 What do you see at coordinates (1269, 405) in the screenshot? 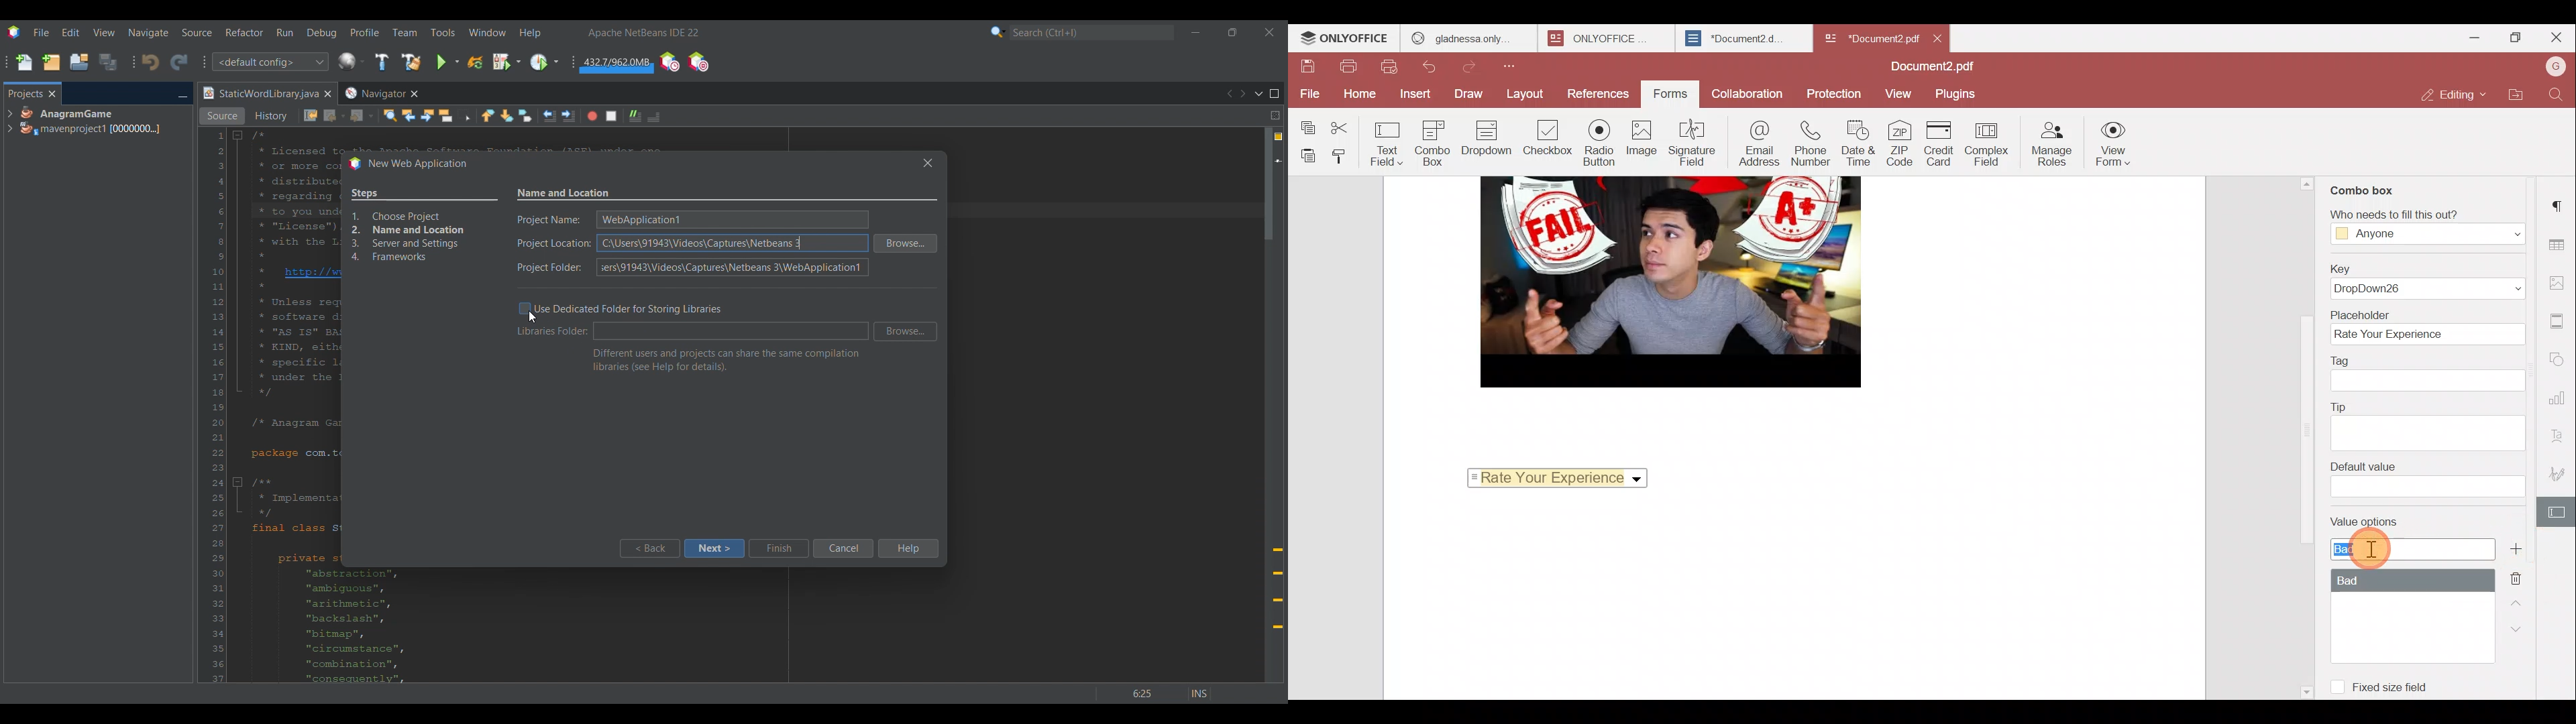
I see `Vertical slide bar` at bounding box center [1269, 405].